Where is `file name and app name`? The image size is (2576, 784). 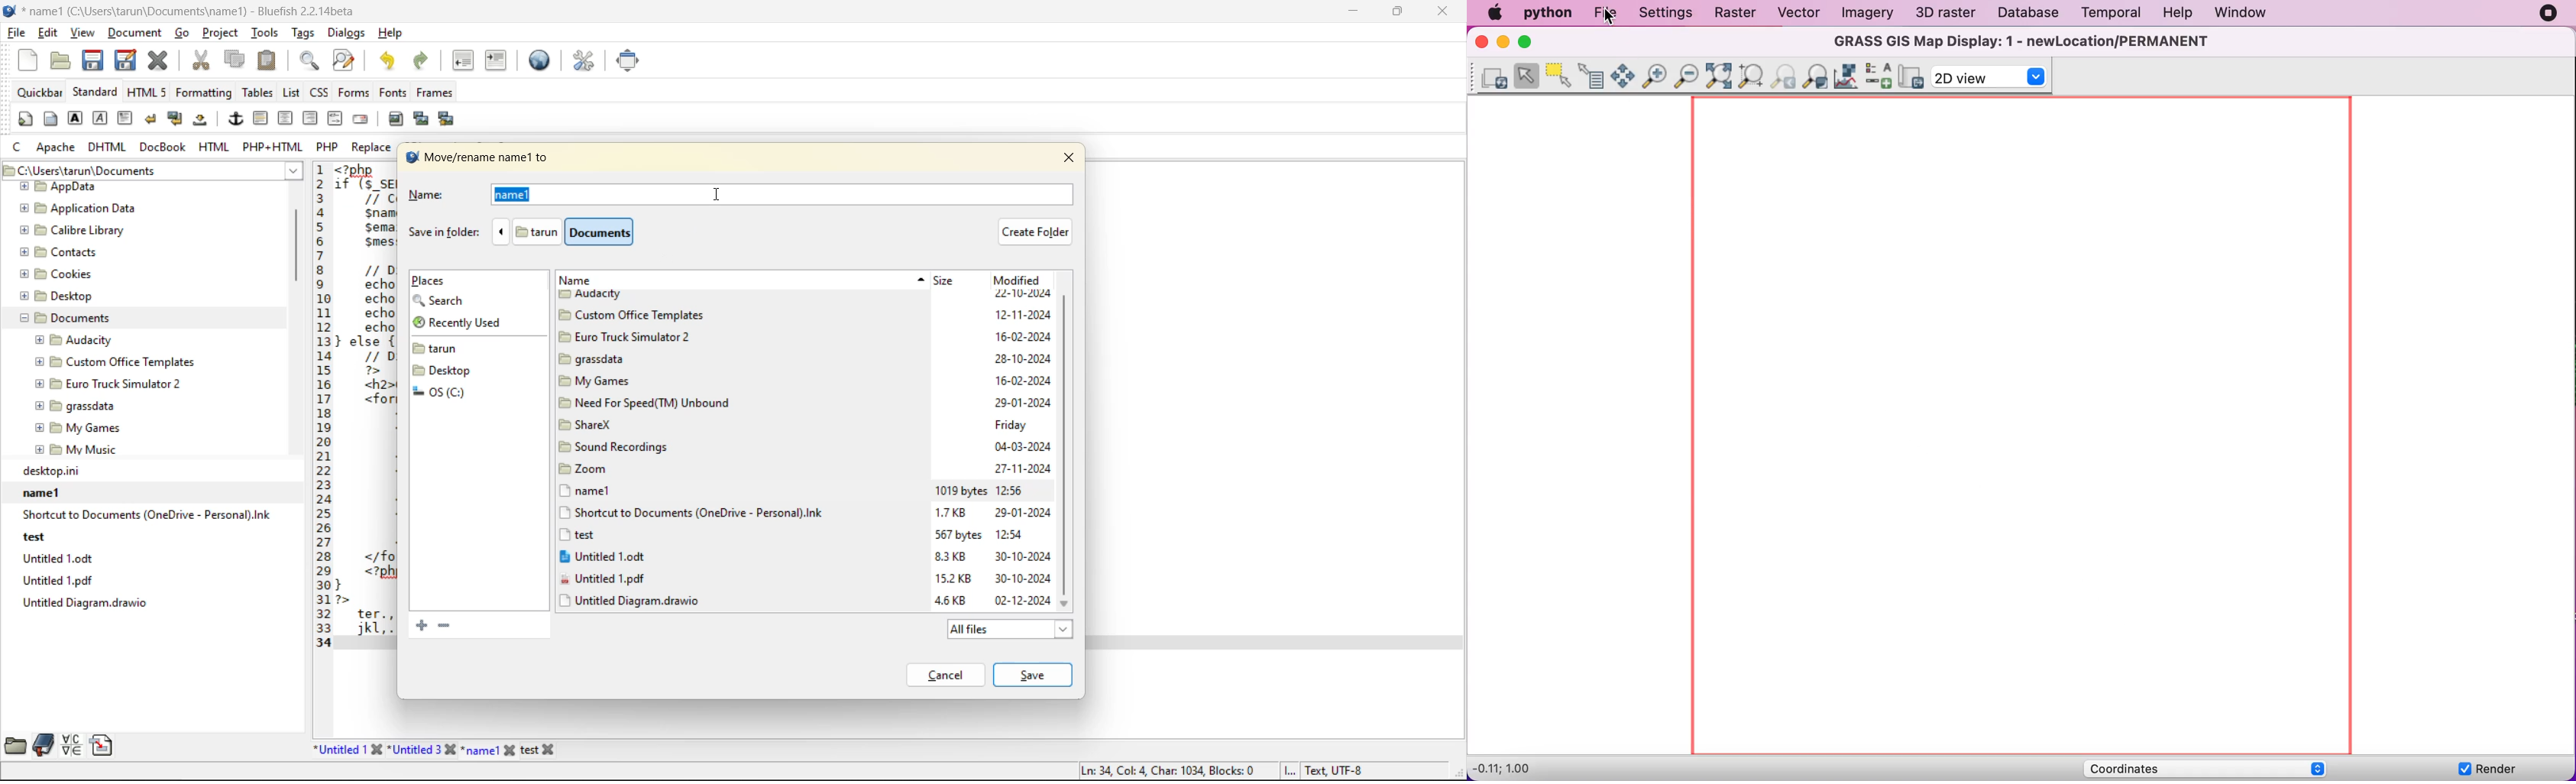 file name and app name is located at coordinates (189, 11).